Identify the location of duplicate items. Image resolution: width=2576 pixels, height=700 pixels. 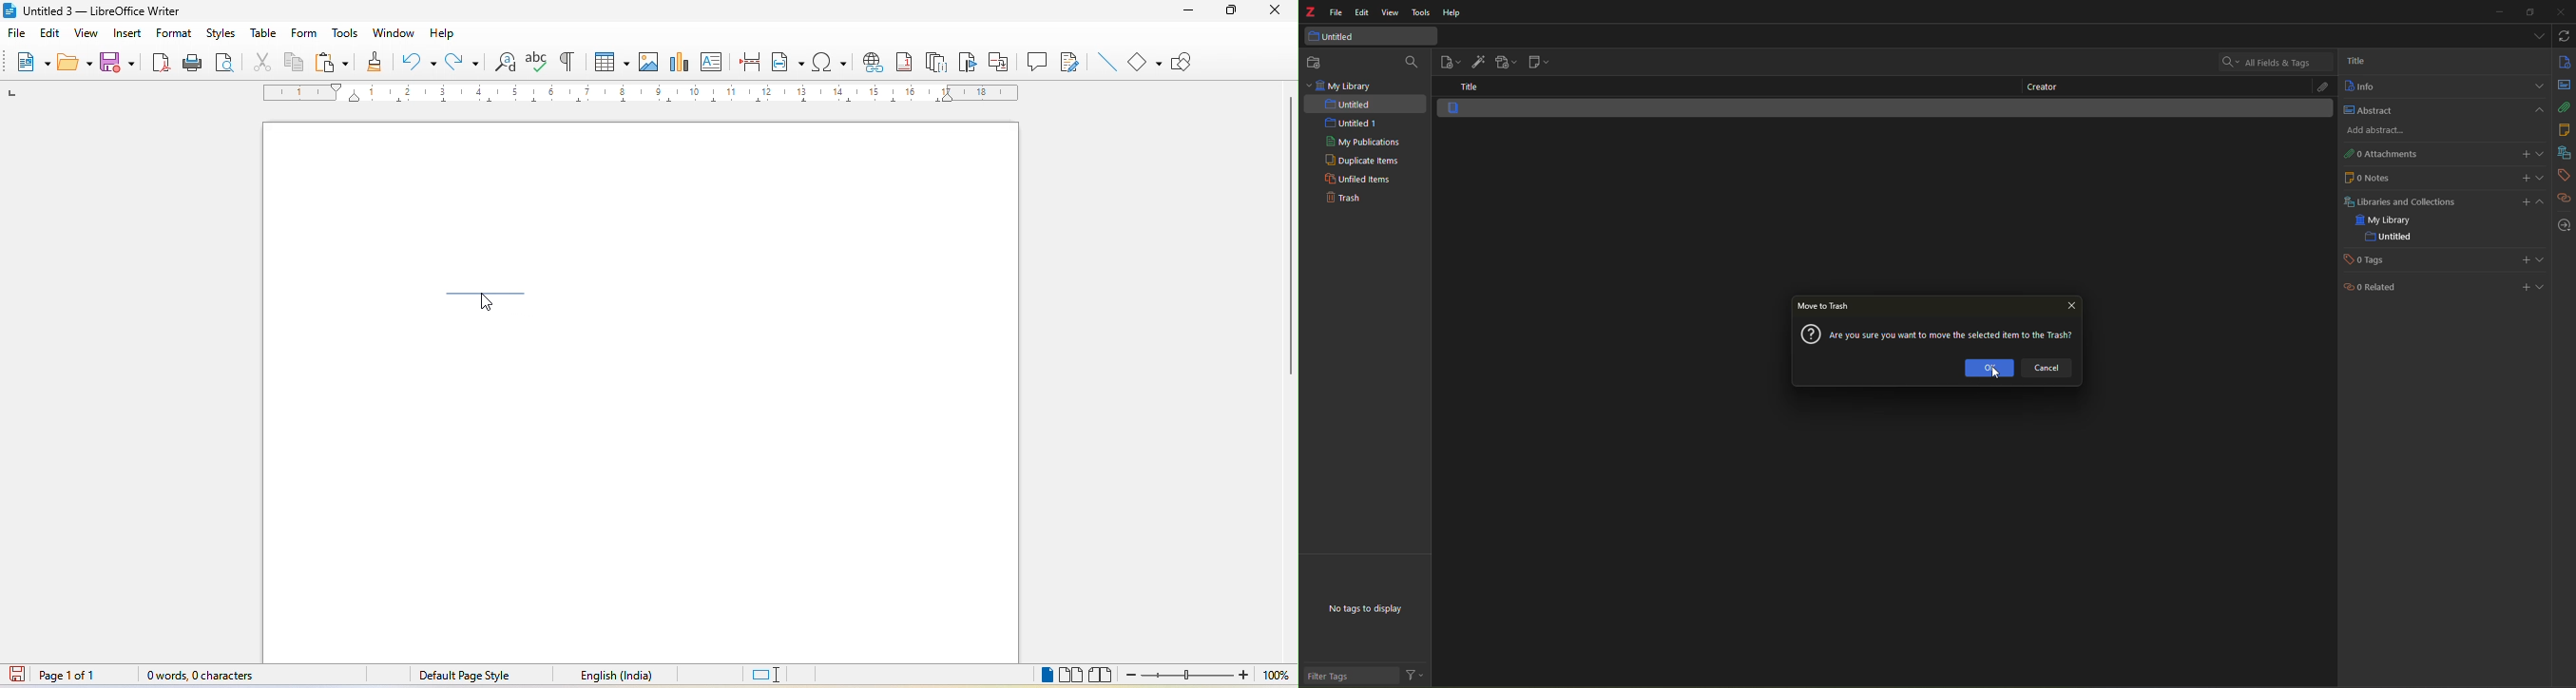
(1361, 161).